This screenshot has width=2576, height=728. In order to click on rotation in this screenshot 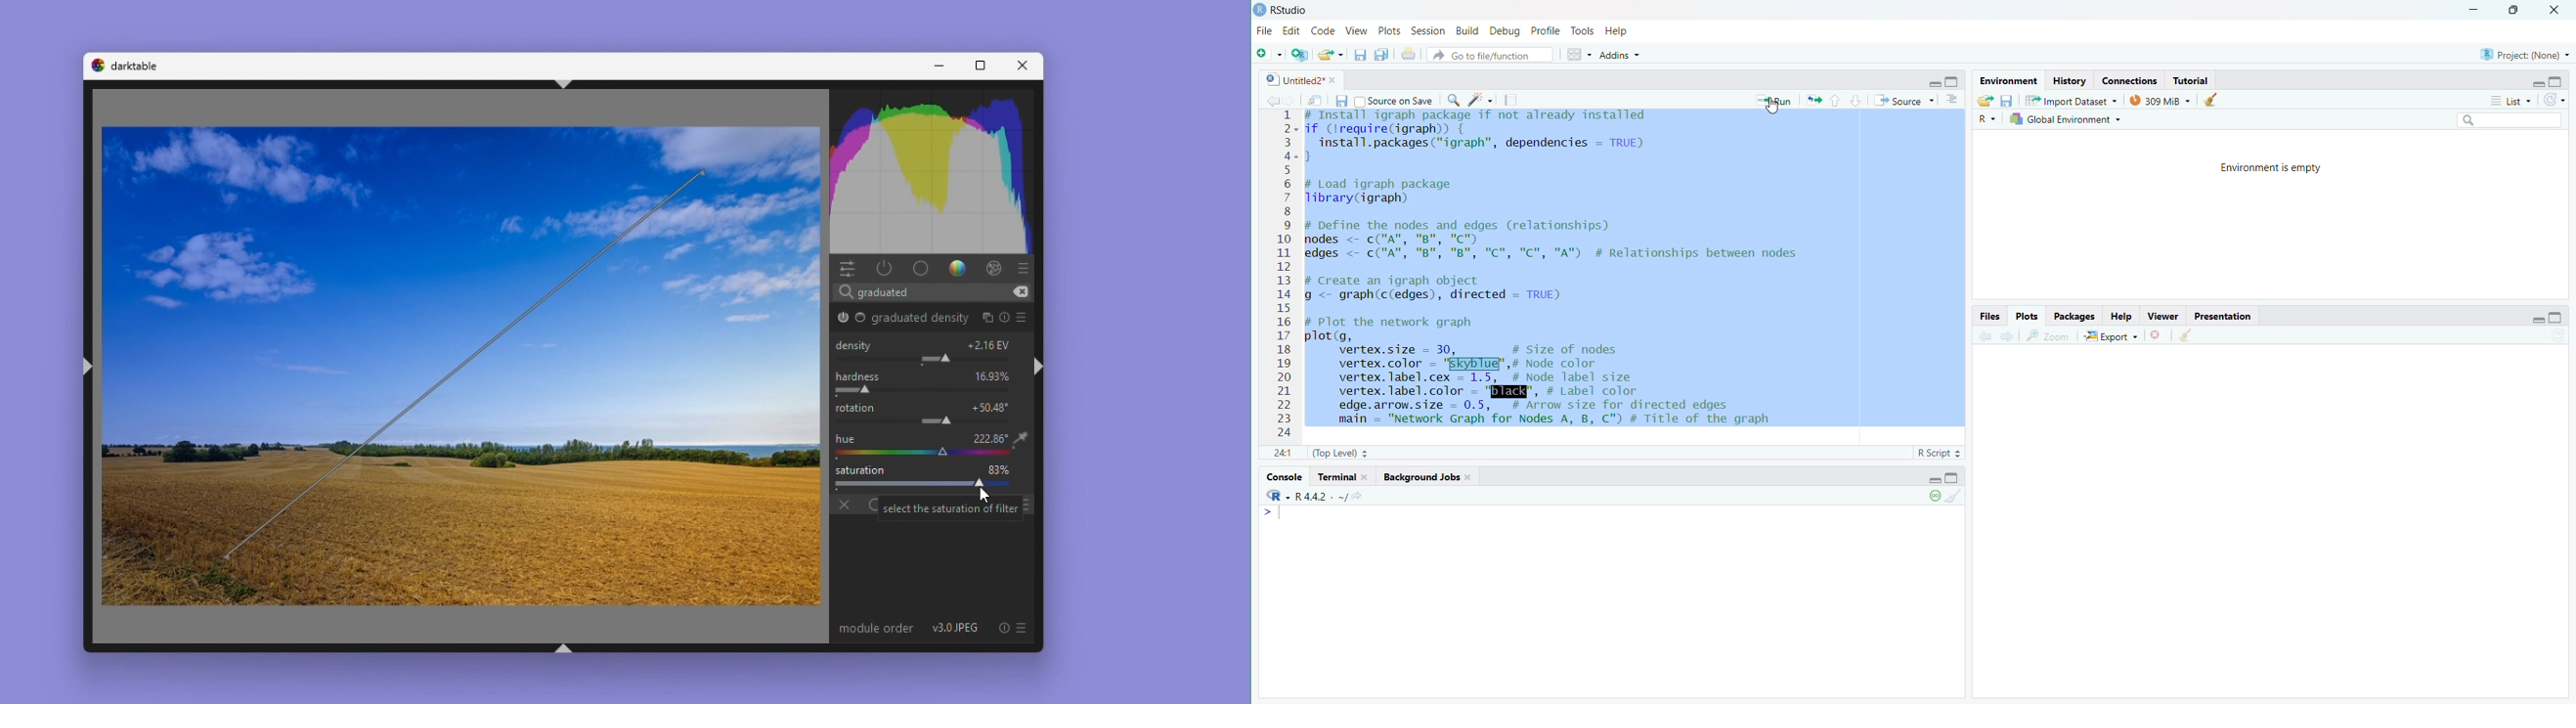, I will do `click(857, 408)`.